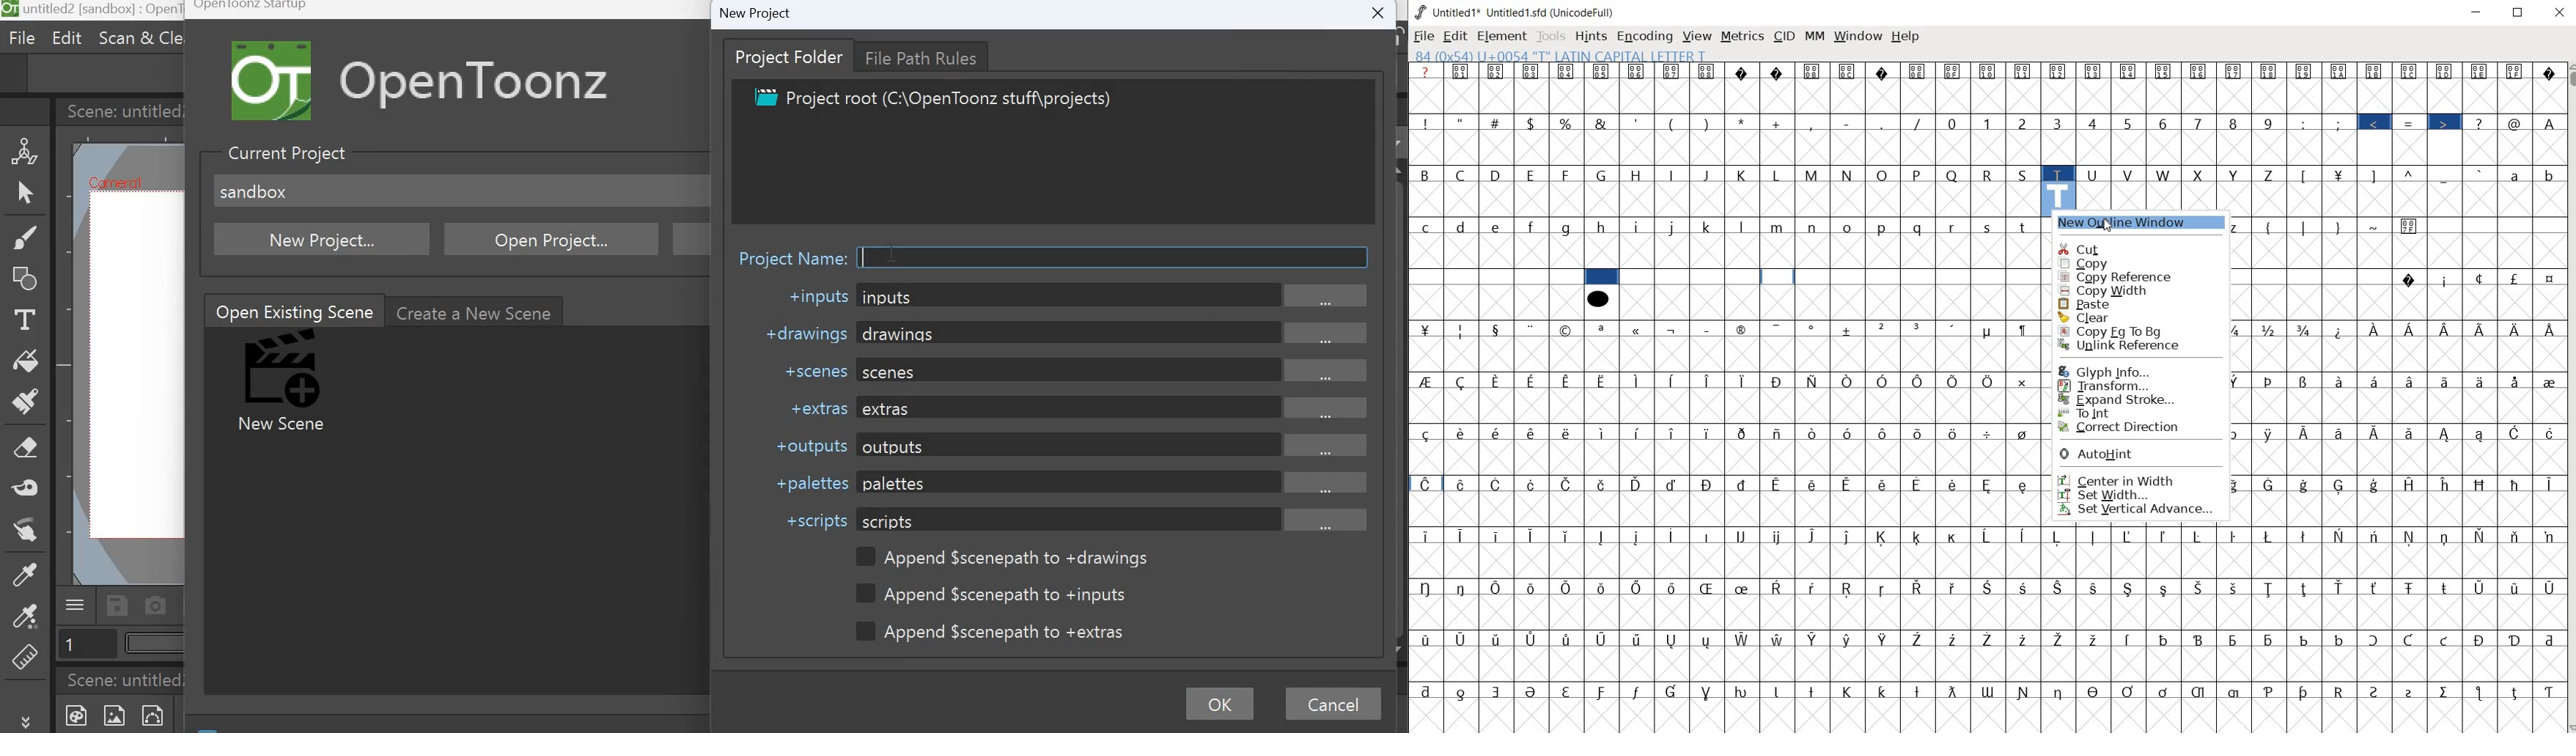  What do you see at coordinates (1674, 328) in the screenshot?
I see `Symbol` at bounding box center [1674, 328].